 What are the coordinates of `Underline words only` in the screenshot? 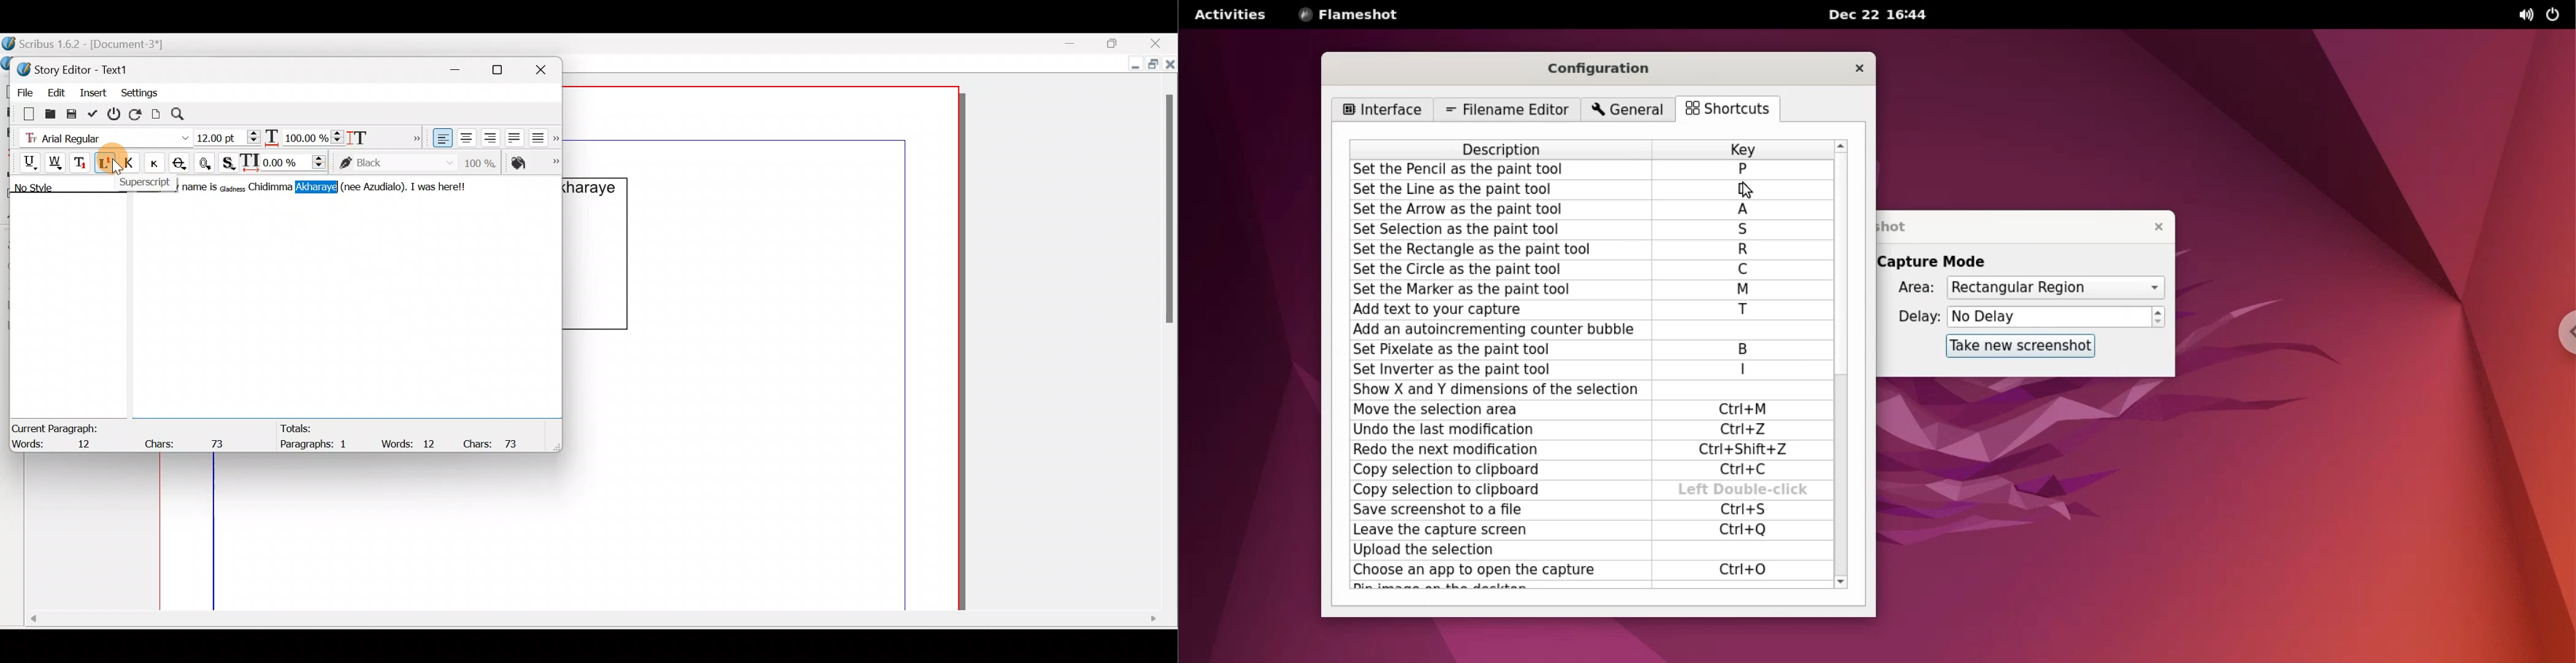 It's located at (56, 162).